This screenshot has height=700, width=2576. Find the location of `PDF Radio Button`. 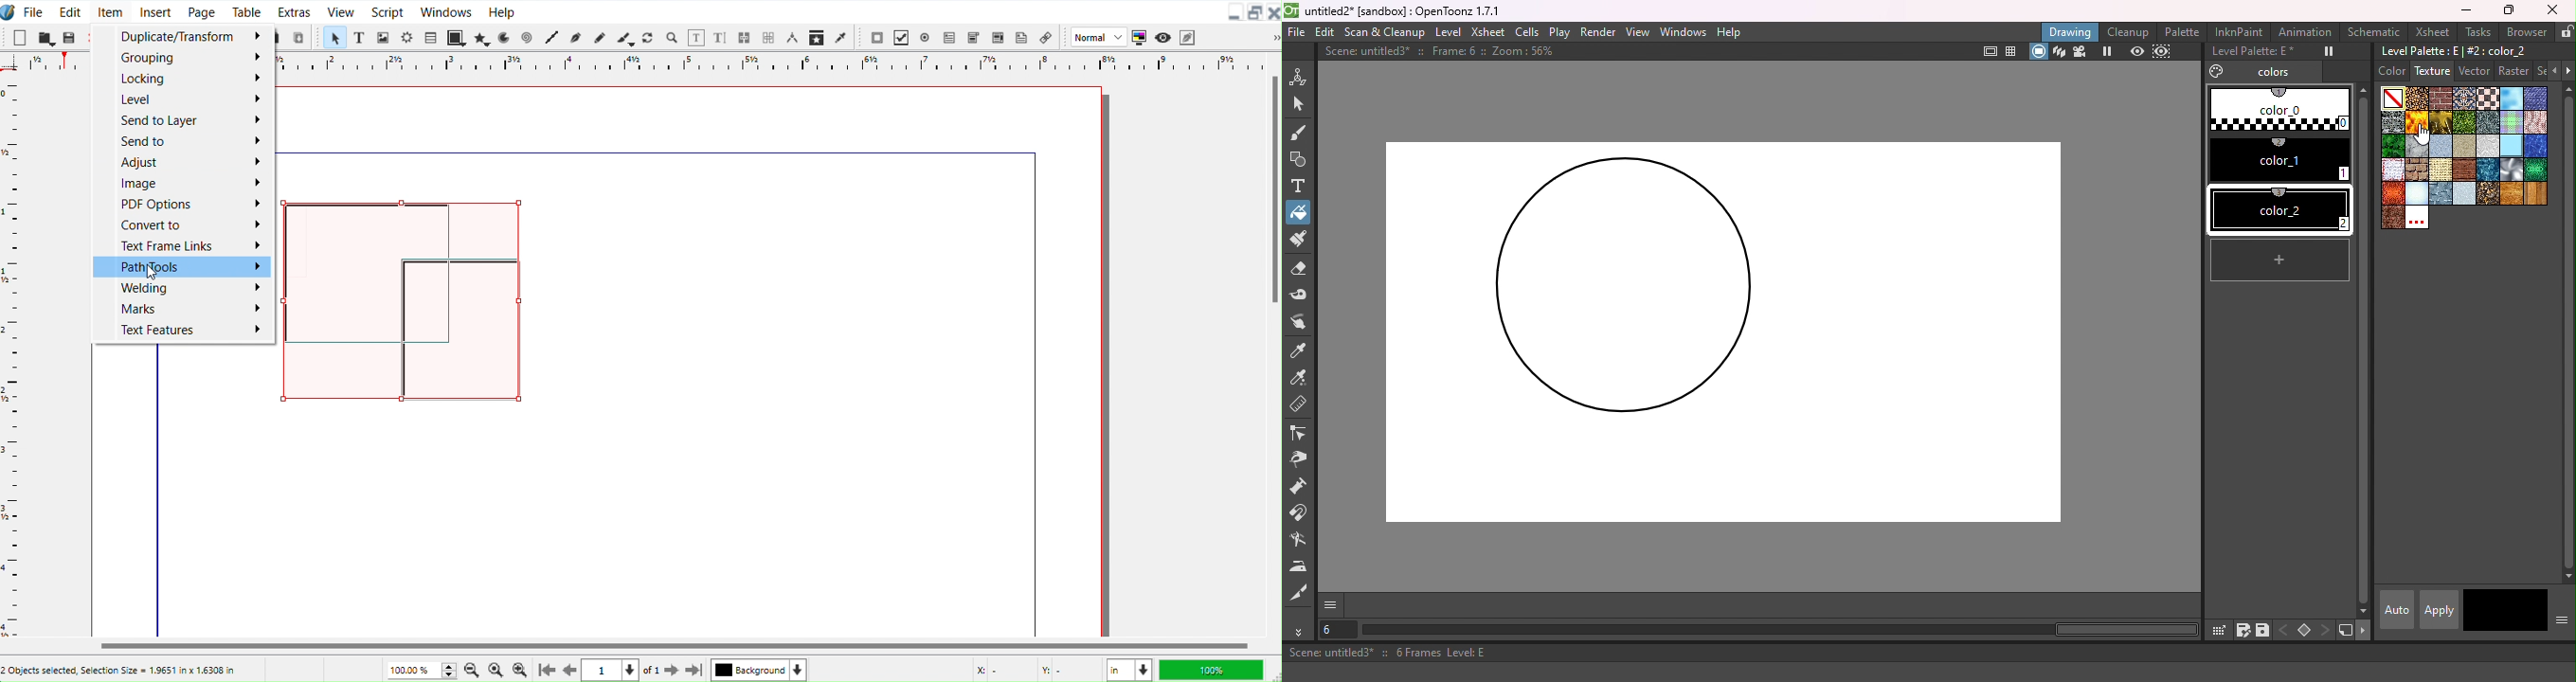

PDF Radio Button is located at coordinates (925, 37).